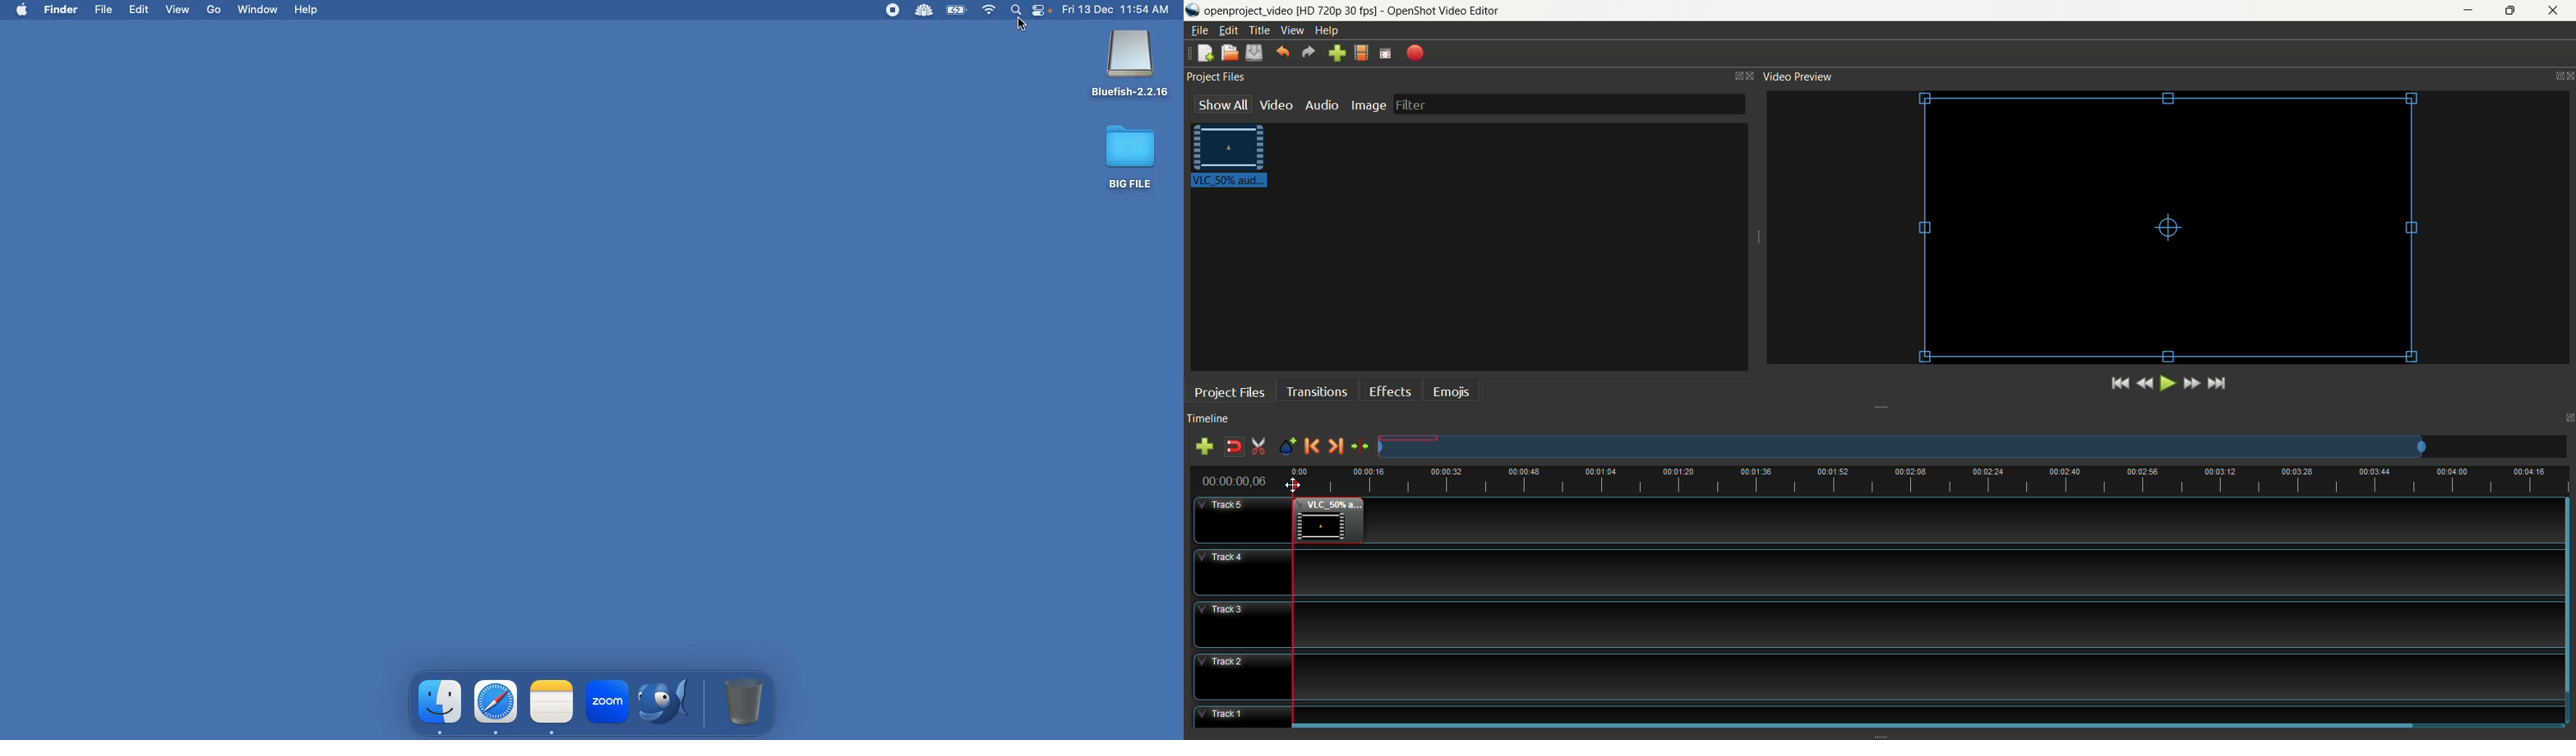 The image size is (2576, 756). Describe the element at coordinates (1200, 30) in the screenshot. I see `file` at that location.